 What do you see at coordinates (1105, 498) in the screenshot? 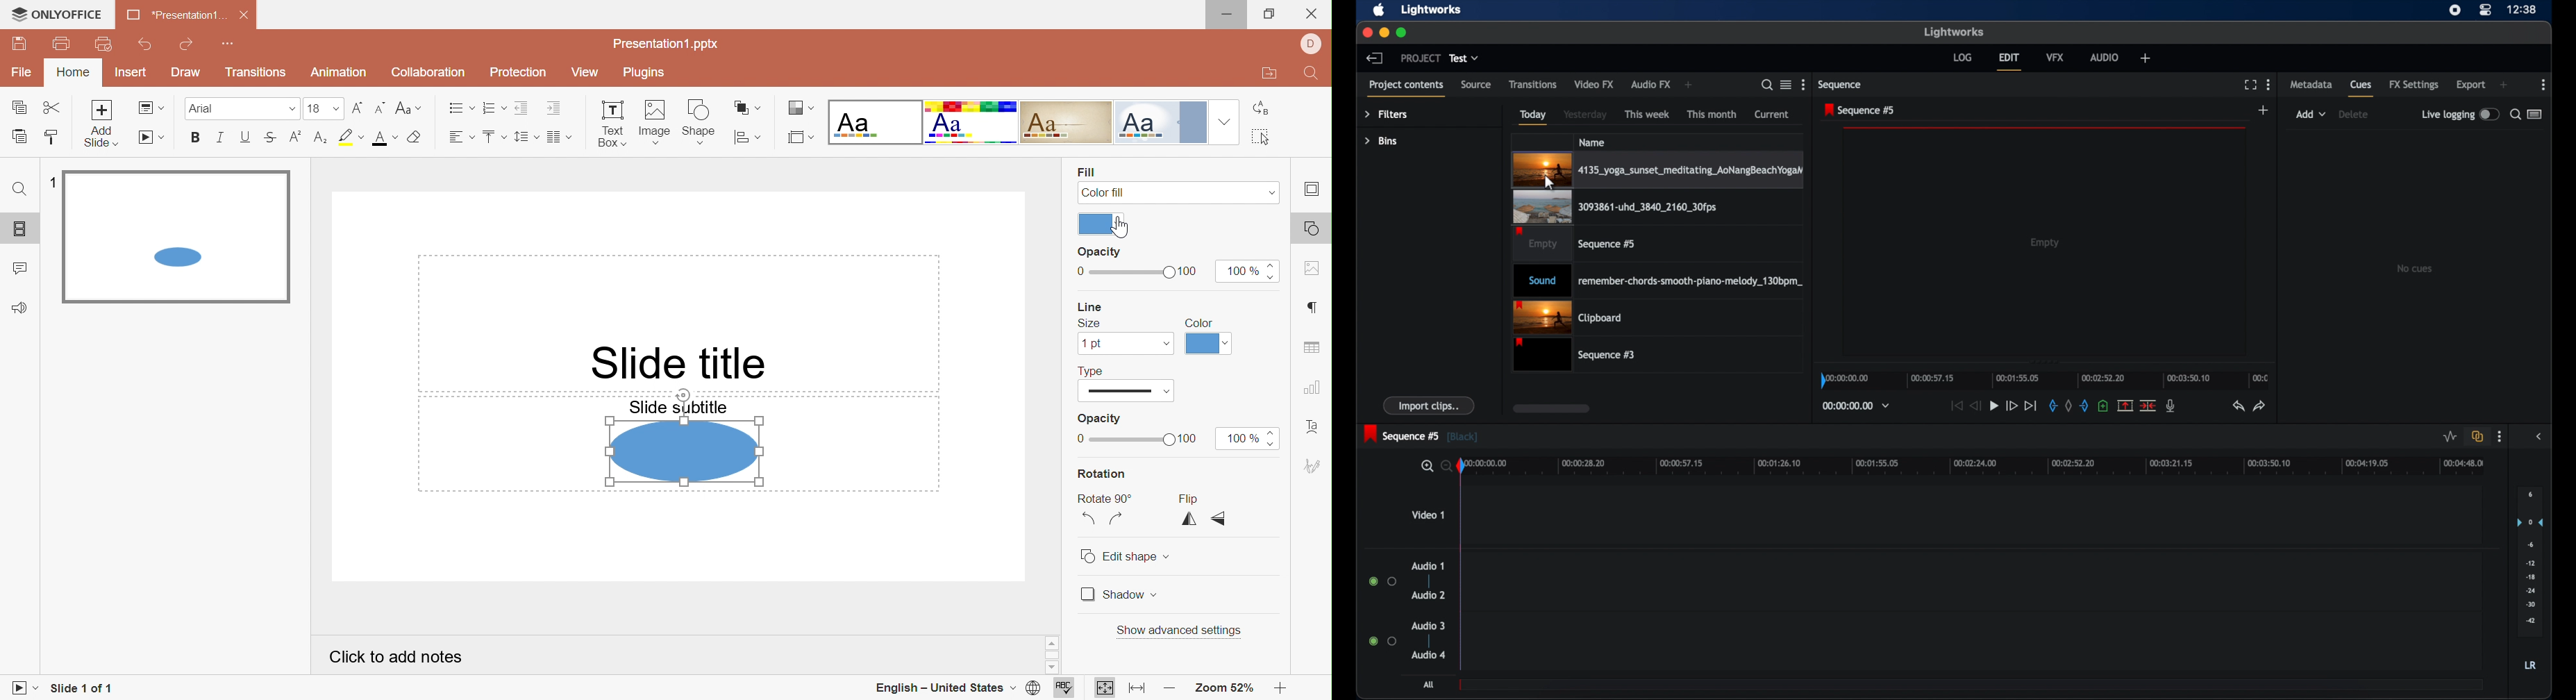
I see `Rotate 90°` at bounding box center [1105, 498].